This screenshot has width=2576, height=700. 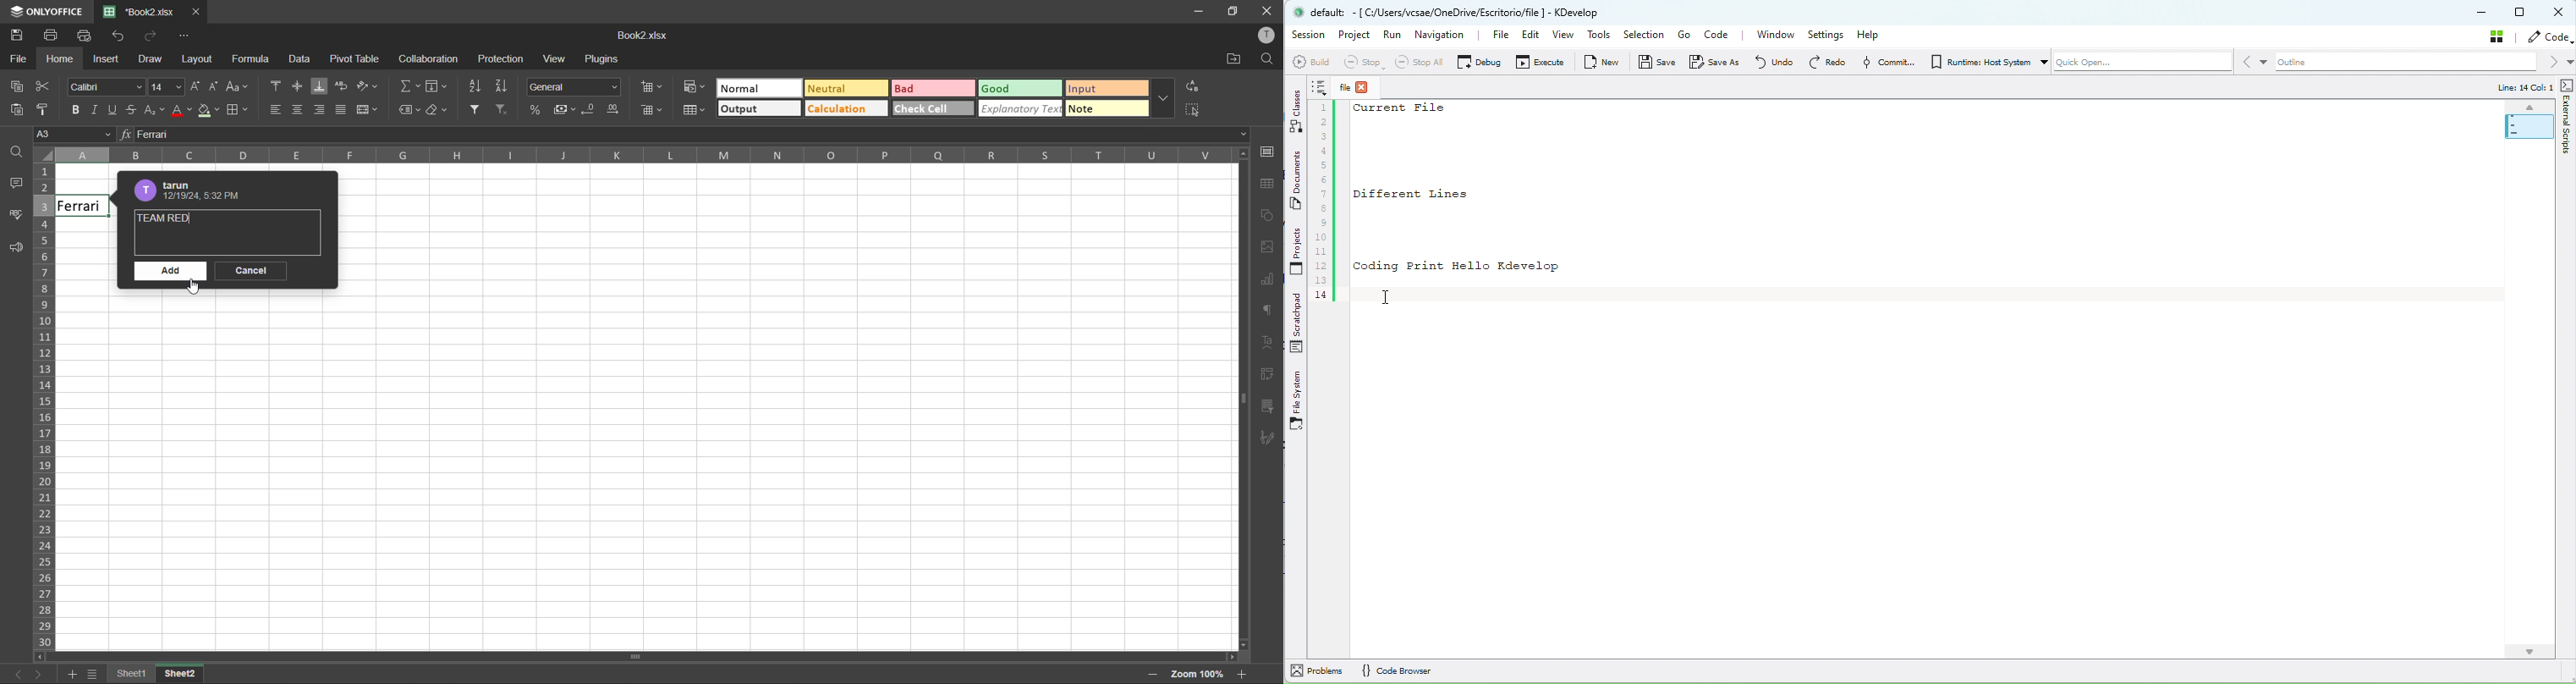 What do you see at coordinates (500, 57) in the screenshot?
I see `protection` at bounding box center [500, 57].